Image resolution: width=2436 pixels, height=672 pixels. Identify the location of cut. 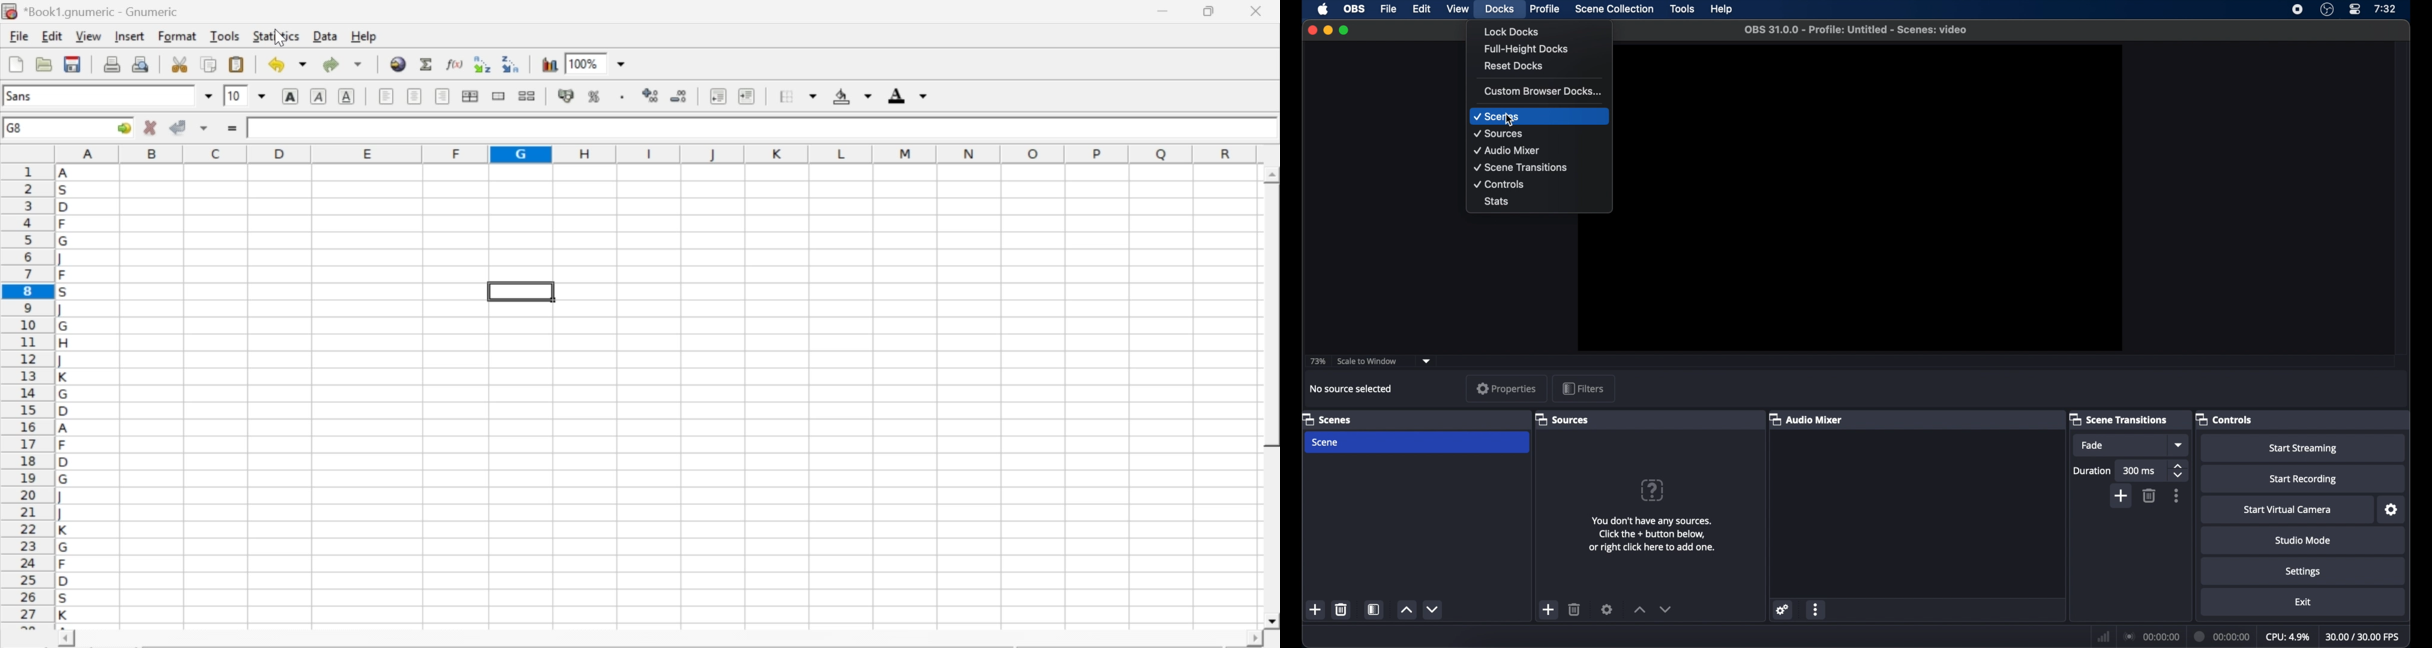
(179, 64).